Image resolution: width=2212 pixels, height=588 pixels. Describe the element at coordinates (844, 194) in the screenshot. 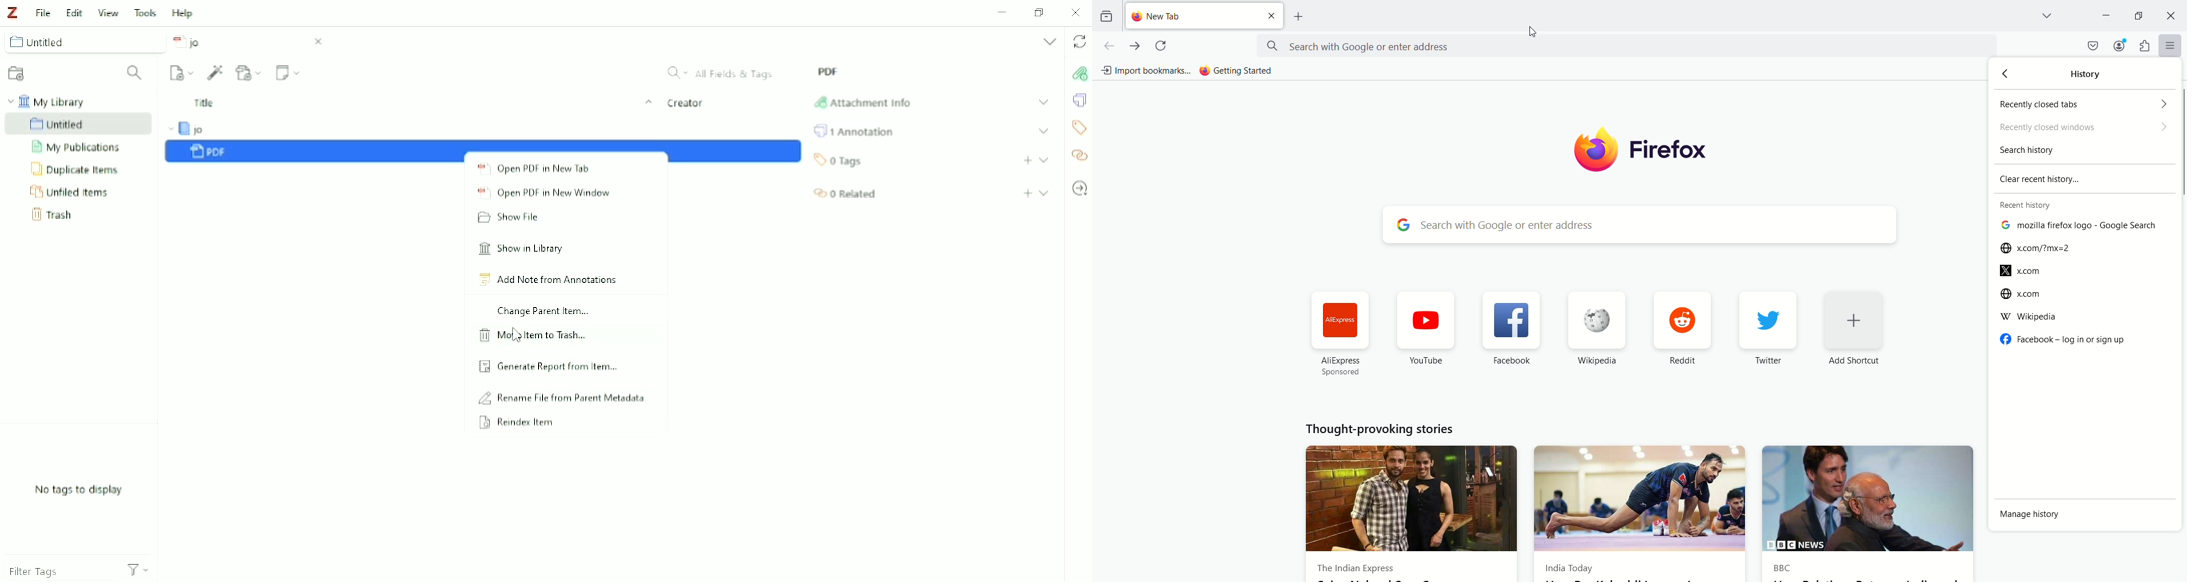

I see `Related` at that location.